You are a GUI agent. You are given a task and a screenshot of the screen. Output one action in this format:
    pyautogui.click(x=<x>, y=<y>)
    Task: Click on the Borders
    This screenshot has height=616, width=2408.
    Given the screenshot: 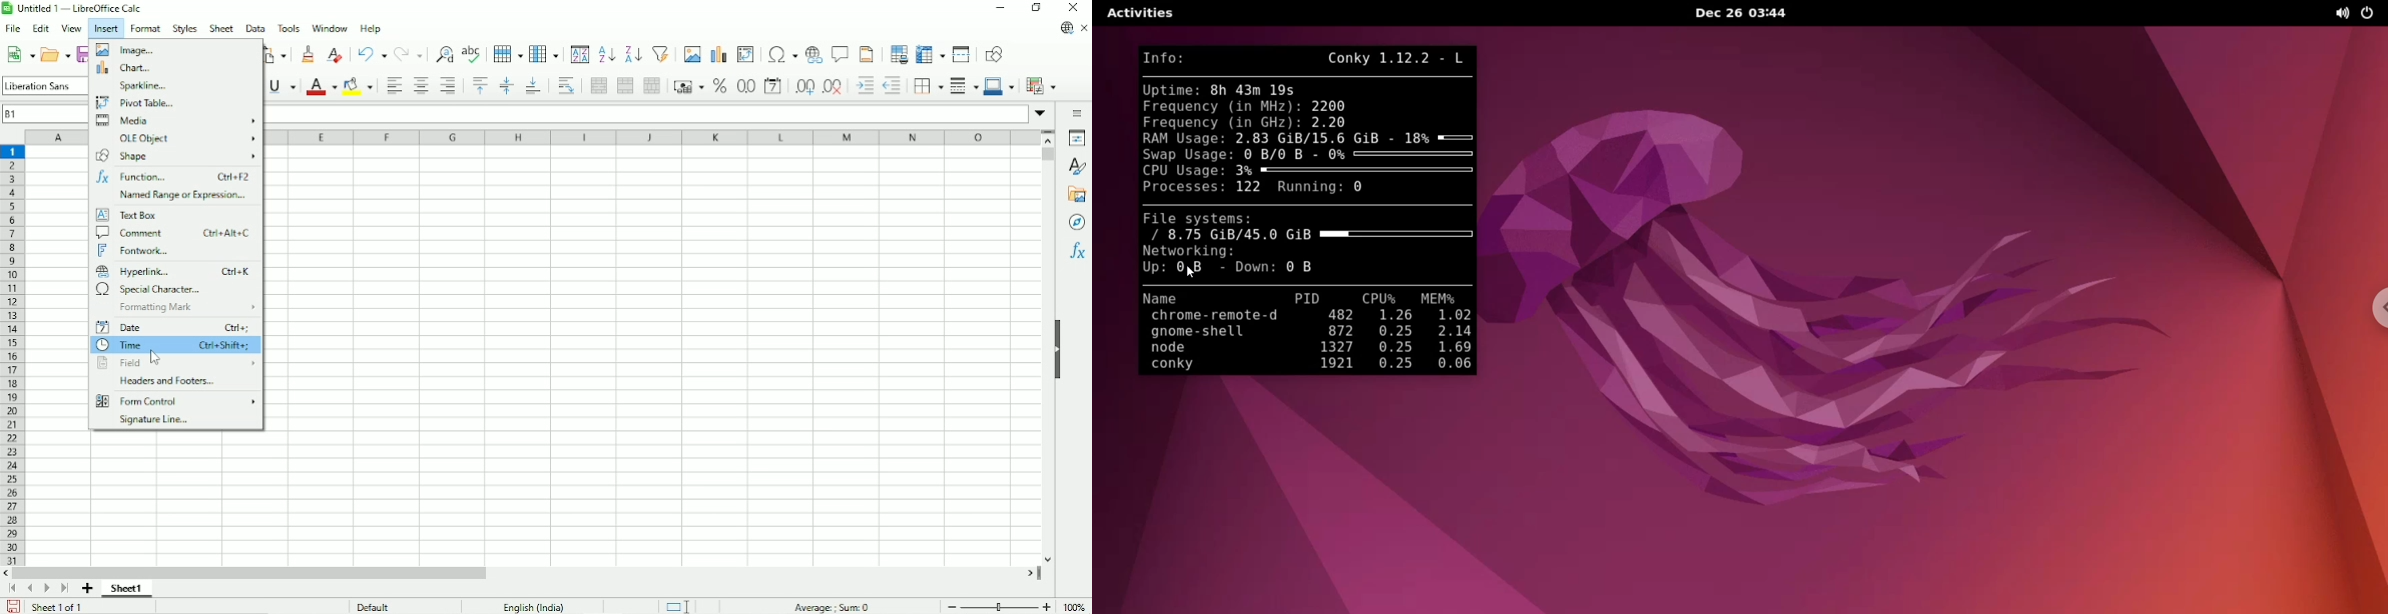 What is the action you would take?
    pyautogui.click(x=928, y=85)
    